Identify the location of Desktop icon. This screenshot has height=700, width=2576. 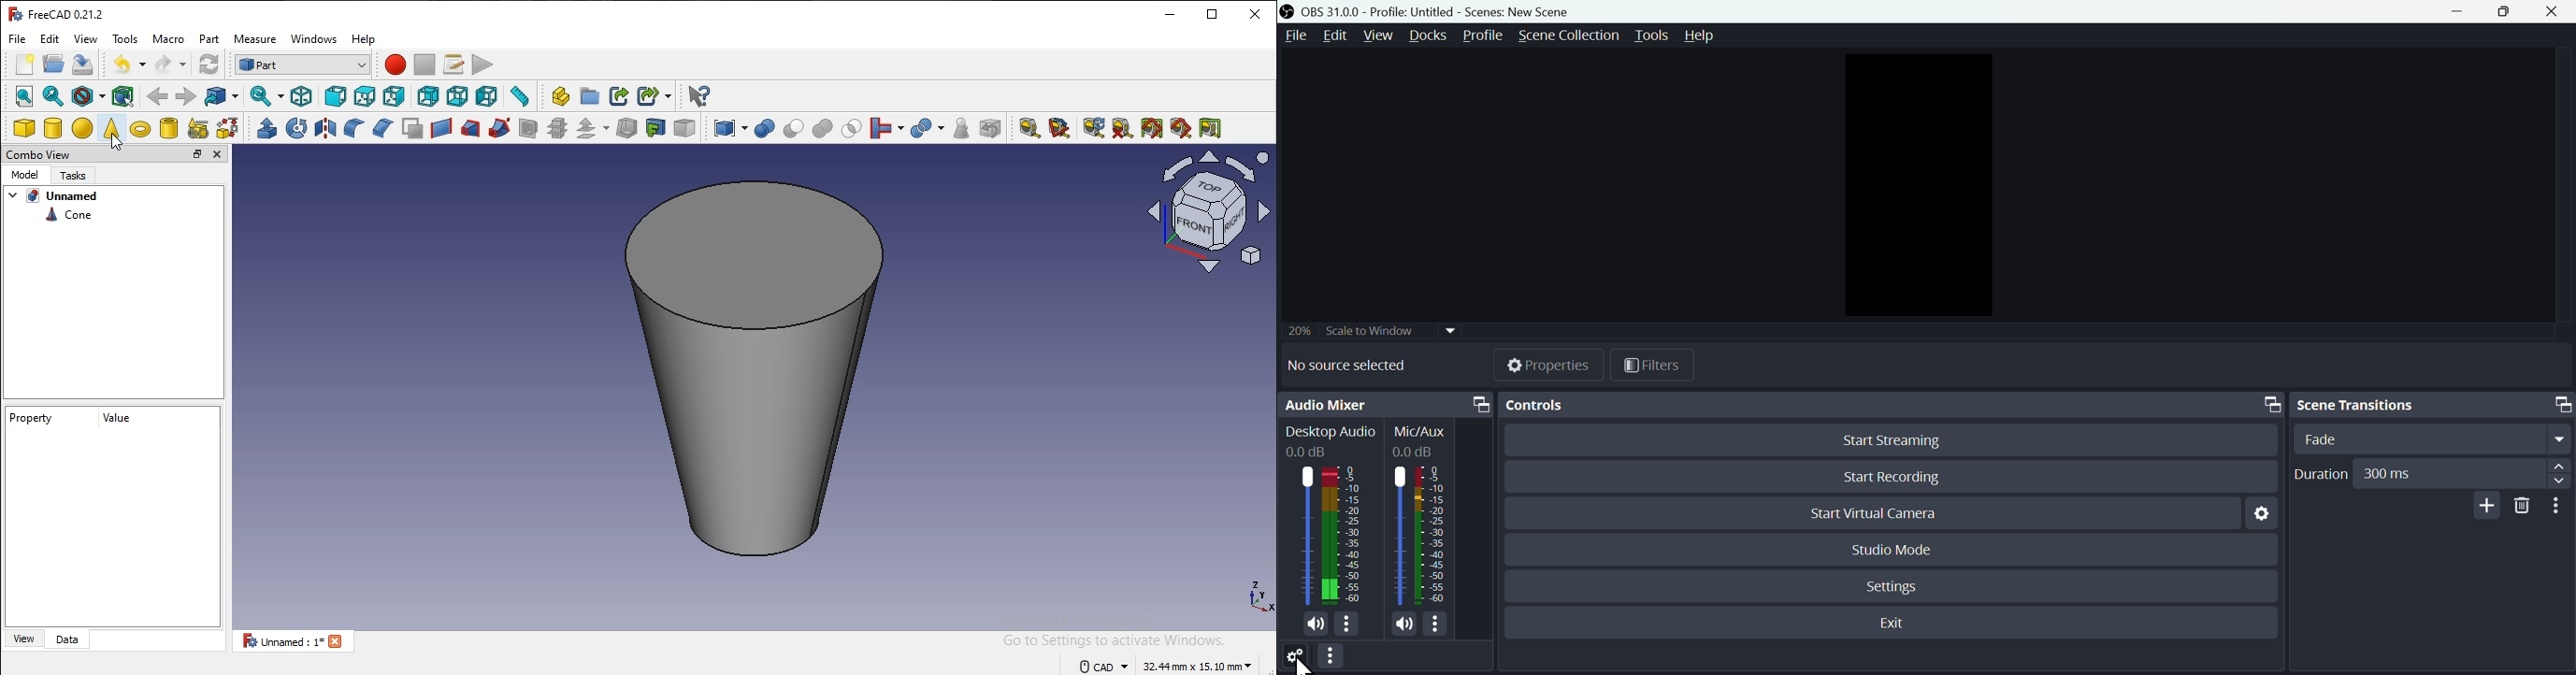
(1307, 536).